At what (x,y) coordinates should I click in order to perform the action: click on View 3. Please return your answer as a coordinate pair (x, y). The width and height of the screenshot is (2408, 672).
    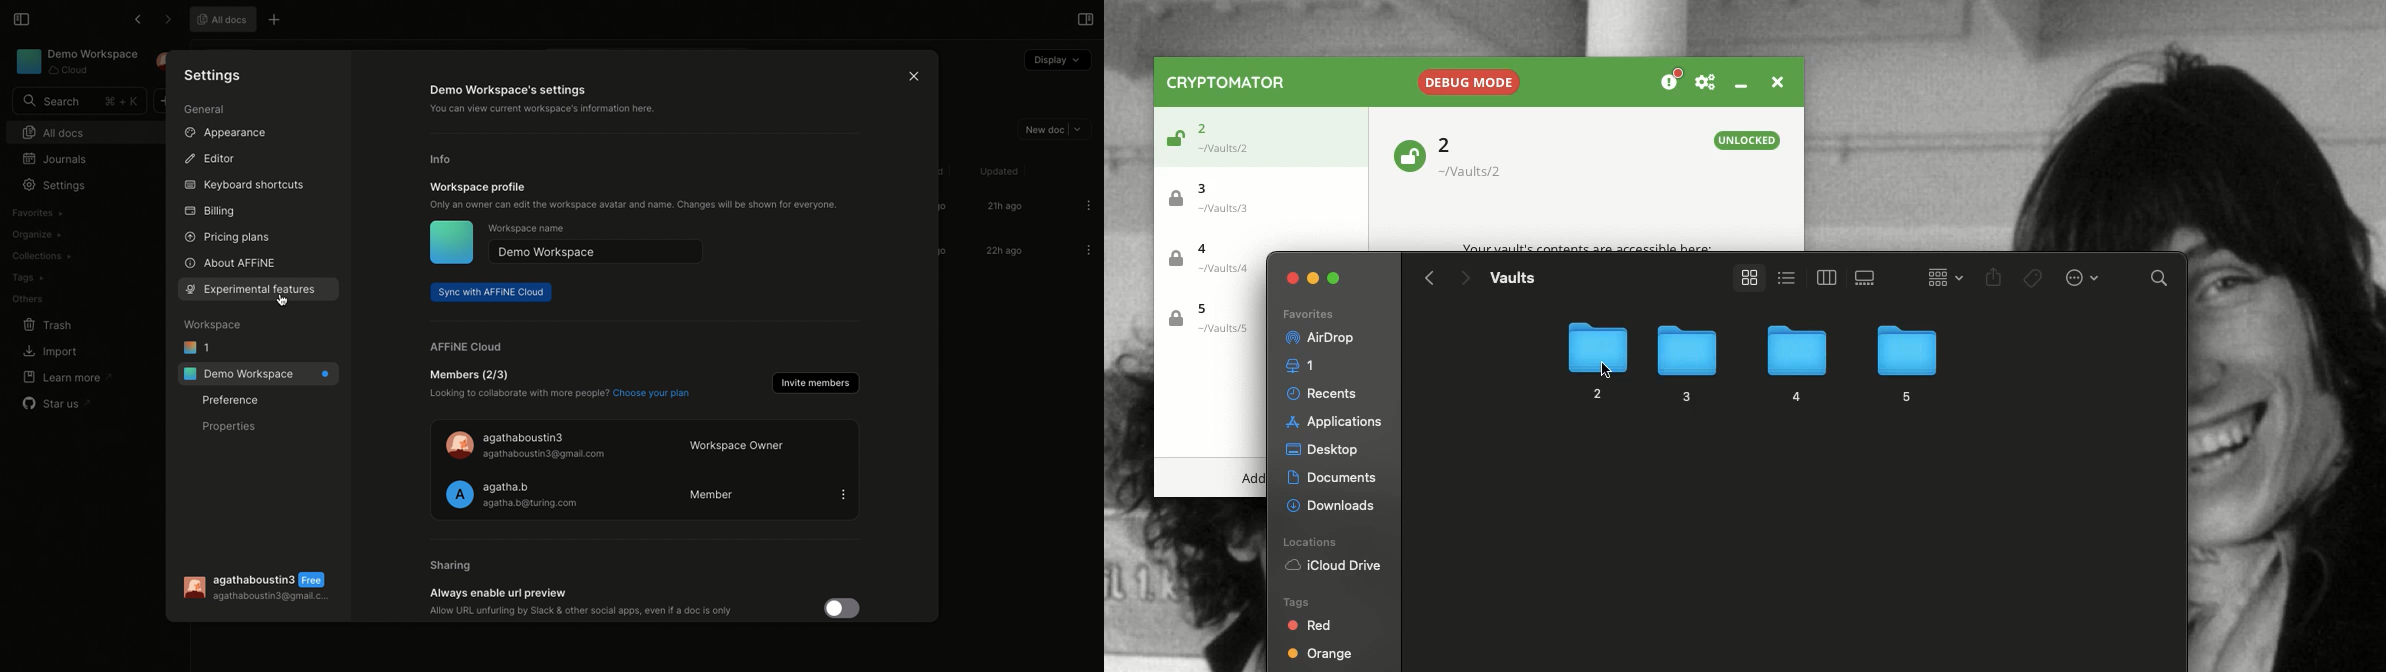
    Looking at the image, I should click on (1868, 278).